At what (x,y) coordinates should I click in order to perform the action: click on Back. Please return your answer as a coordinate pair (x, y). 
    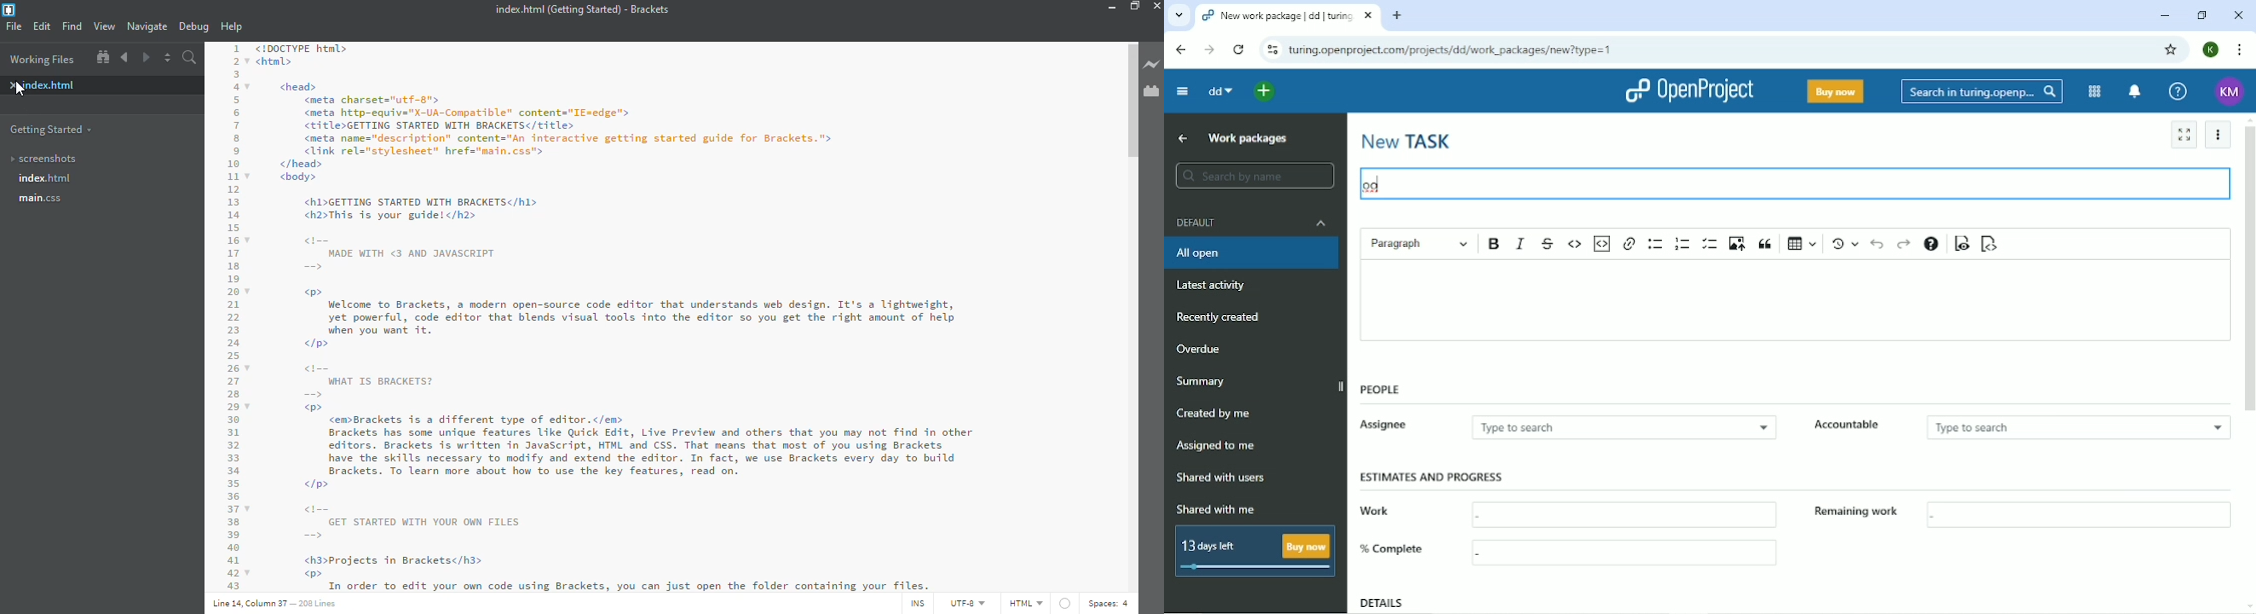
    Looking at the image, I should click on (1181, 49).